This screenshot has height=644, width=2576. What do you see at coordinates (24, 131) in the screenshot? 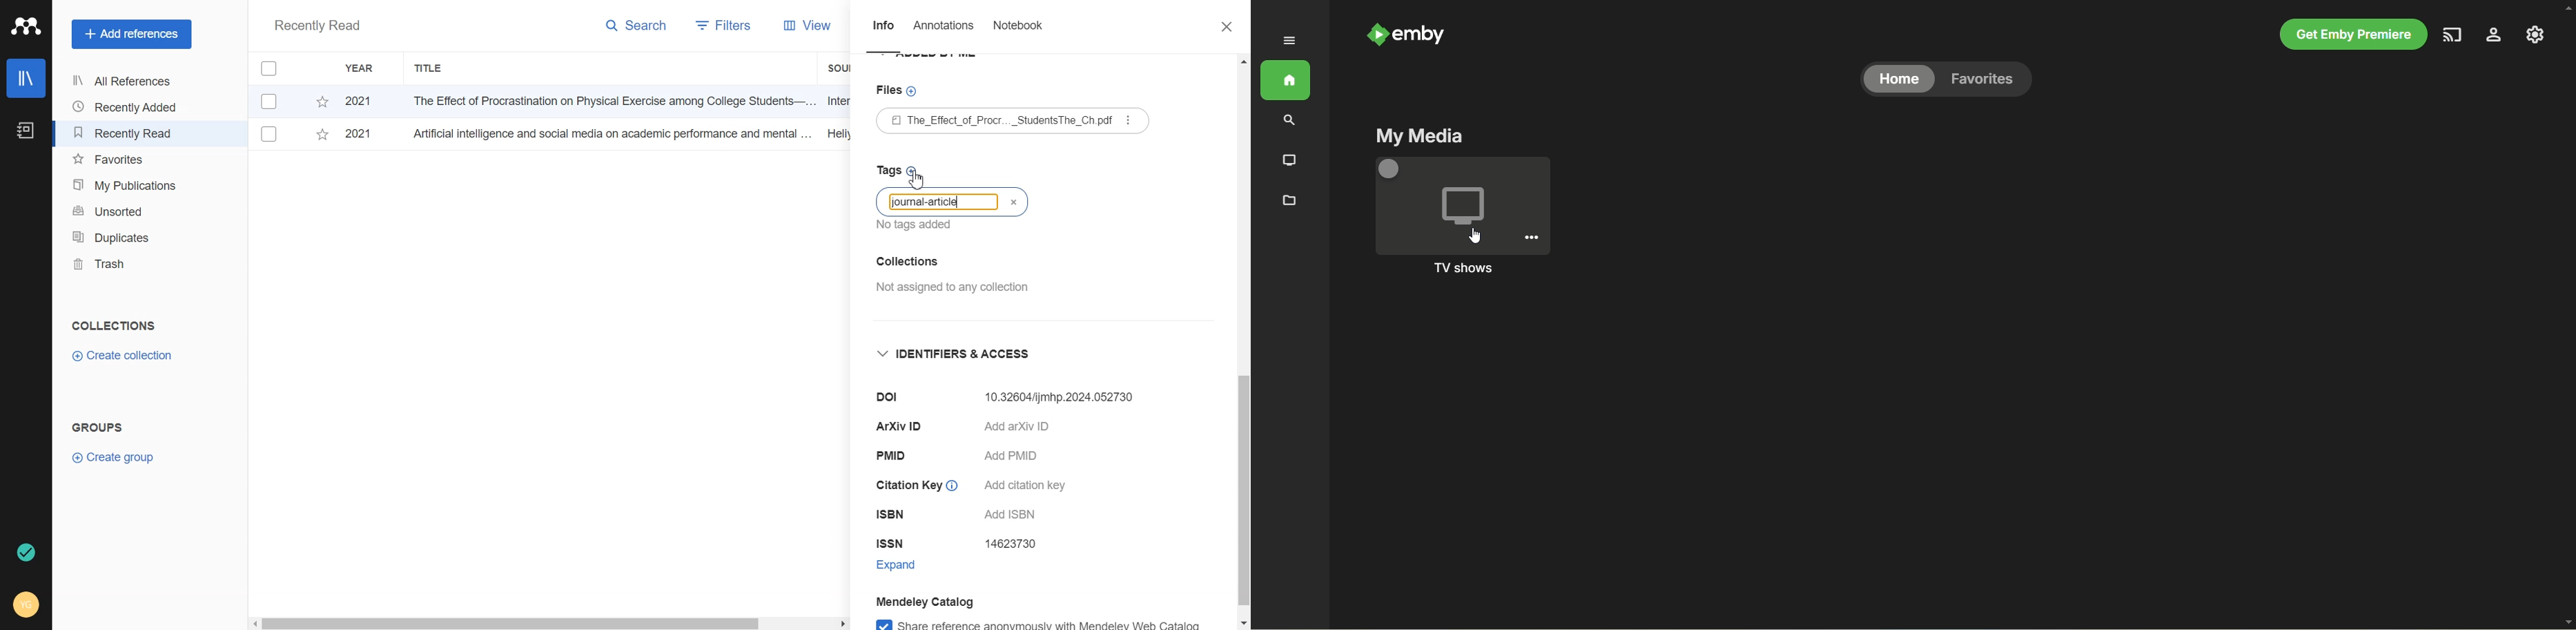
I see `Notebook` at bounding box center [24, 131].